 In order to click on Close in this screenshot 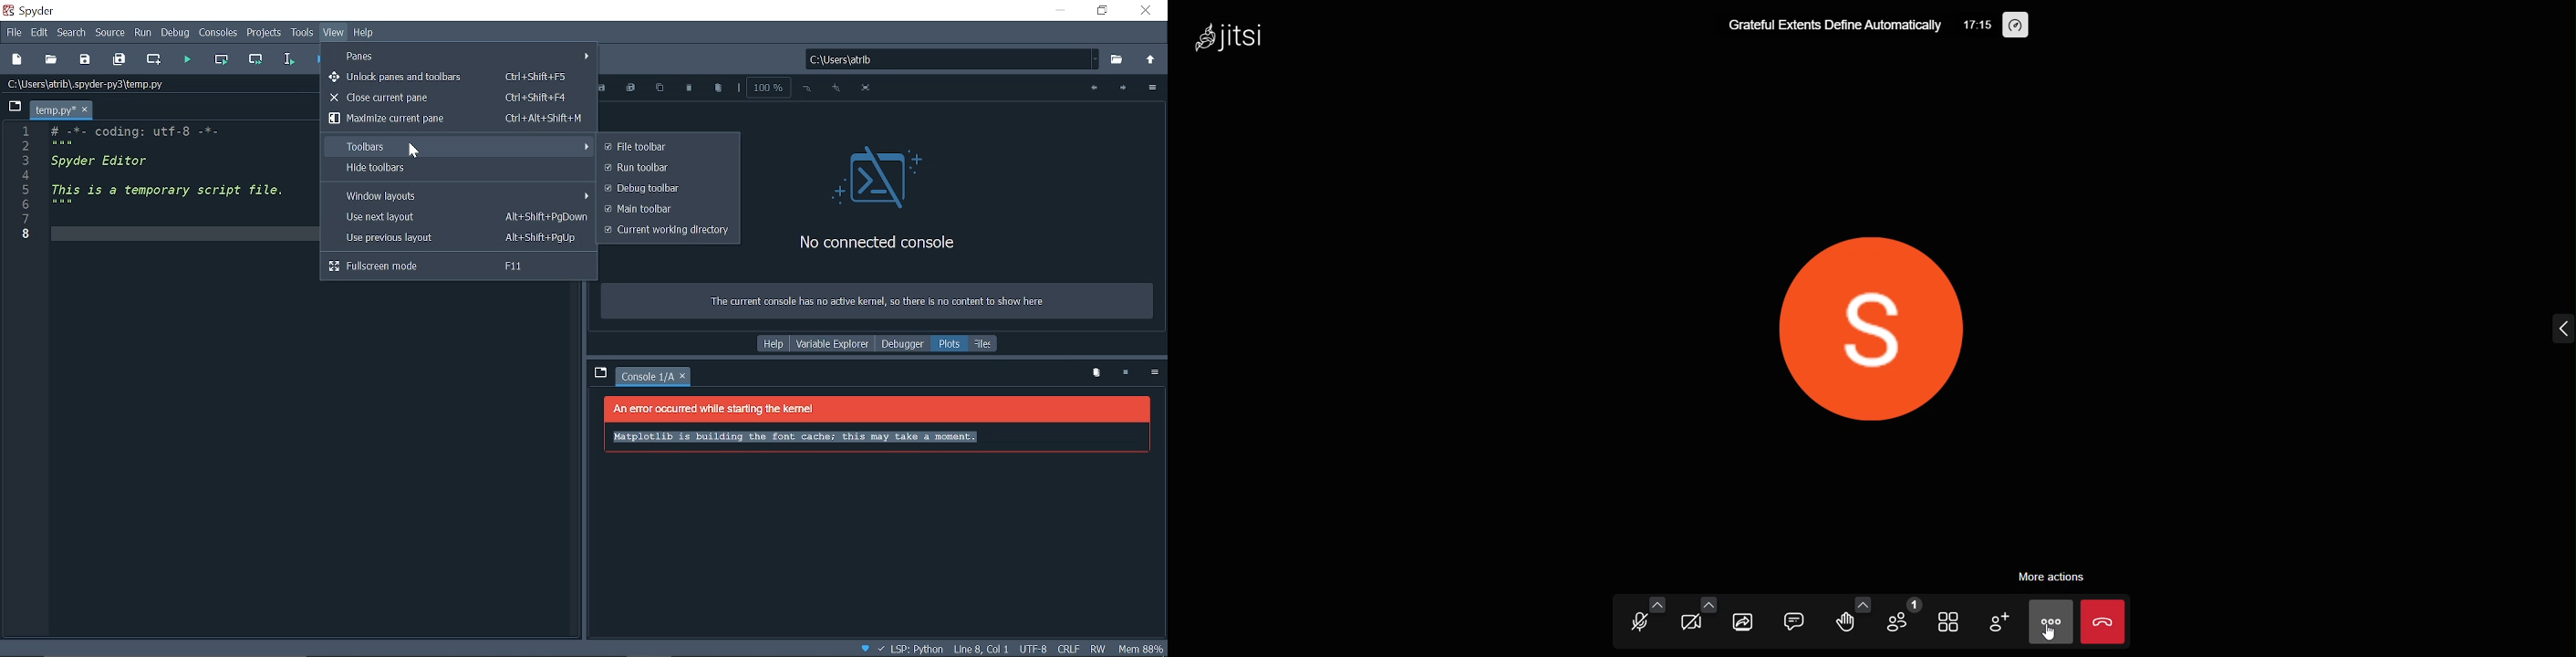, I will do `click(1148, 12)`.